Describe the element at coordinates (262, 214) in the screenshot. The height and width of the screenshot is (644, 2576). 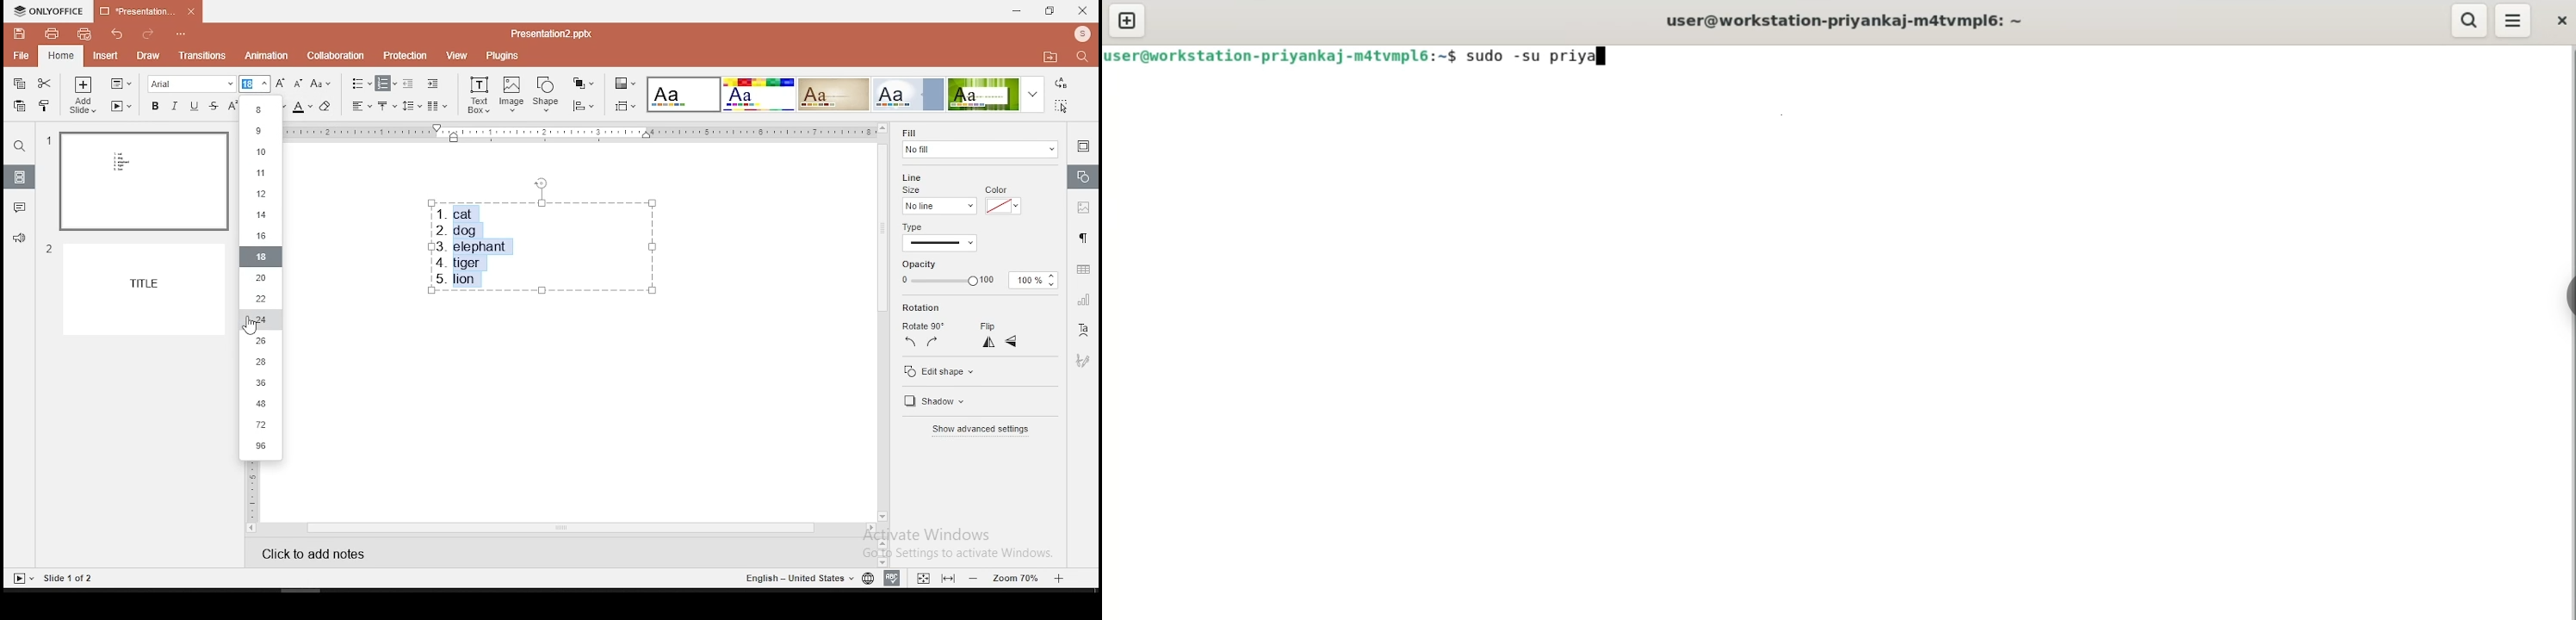
I see `14` at that location.